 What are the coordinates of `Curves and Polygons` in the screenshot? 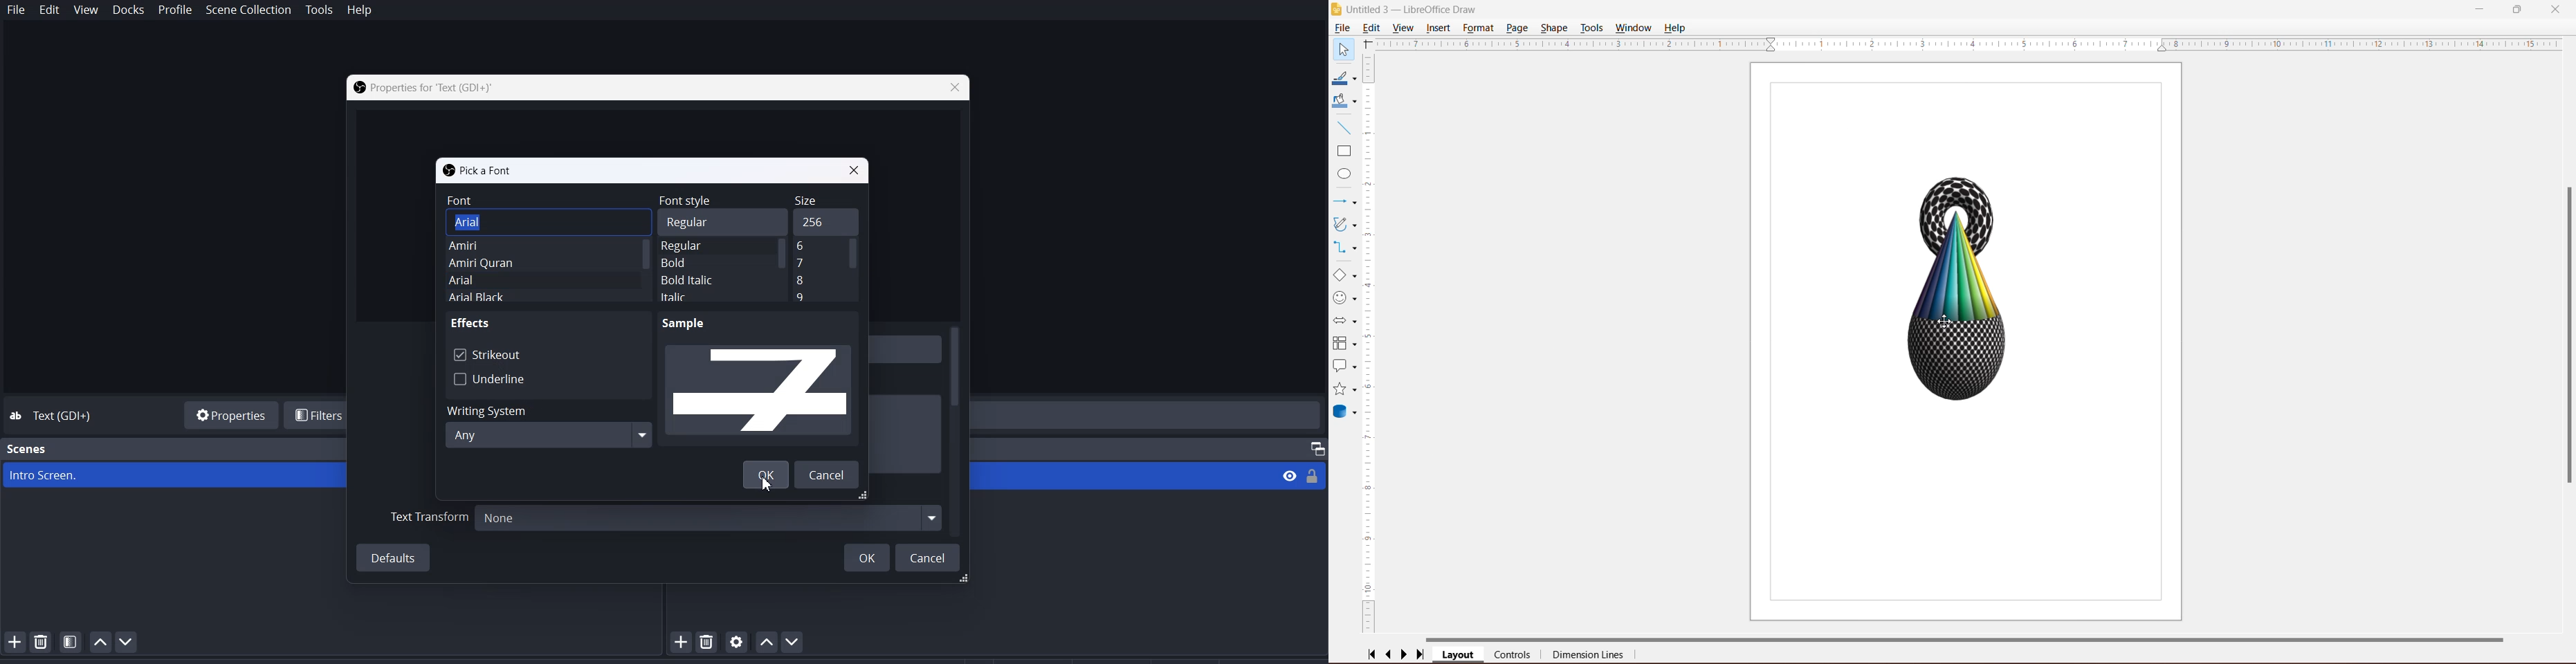 It's located at (1345, 224).